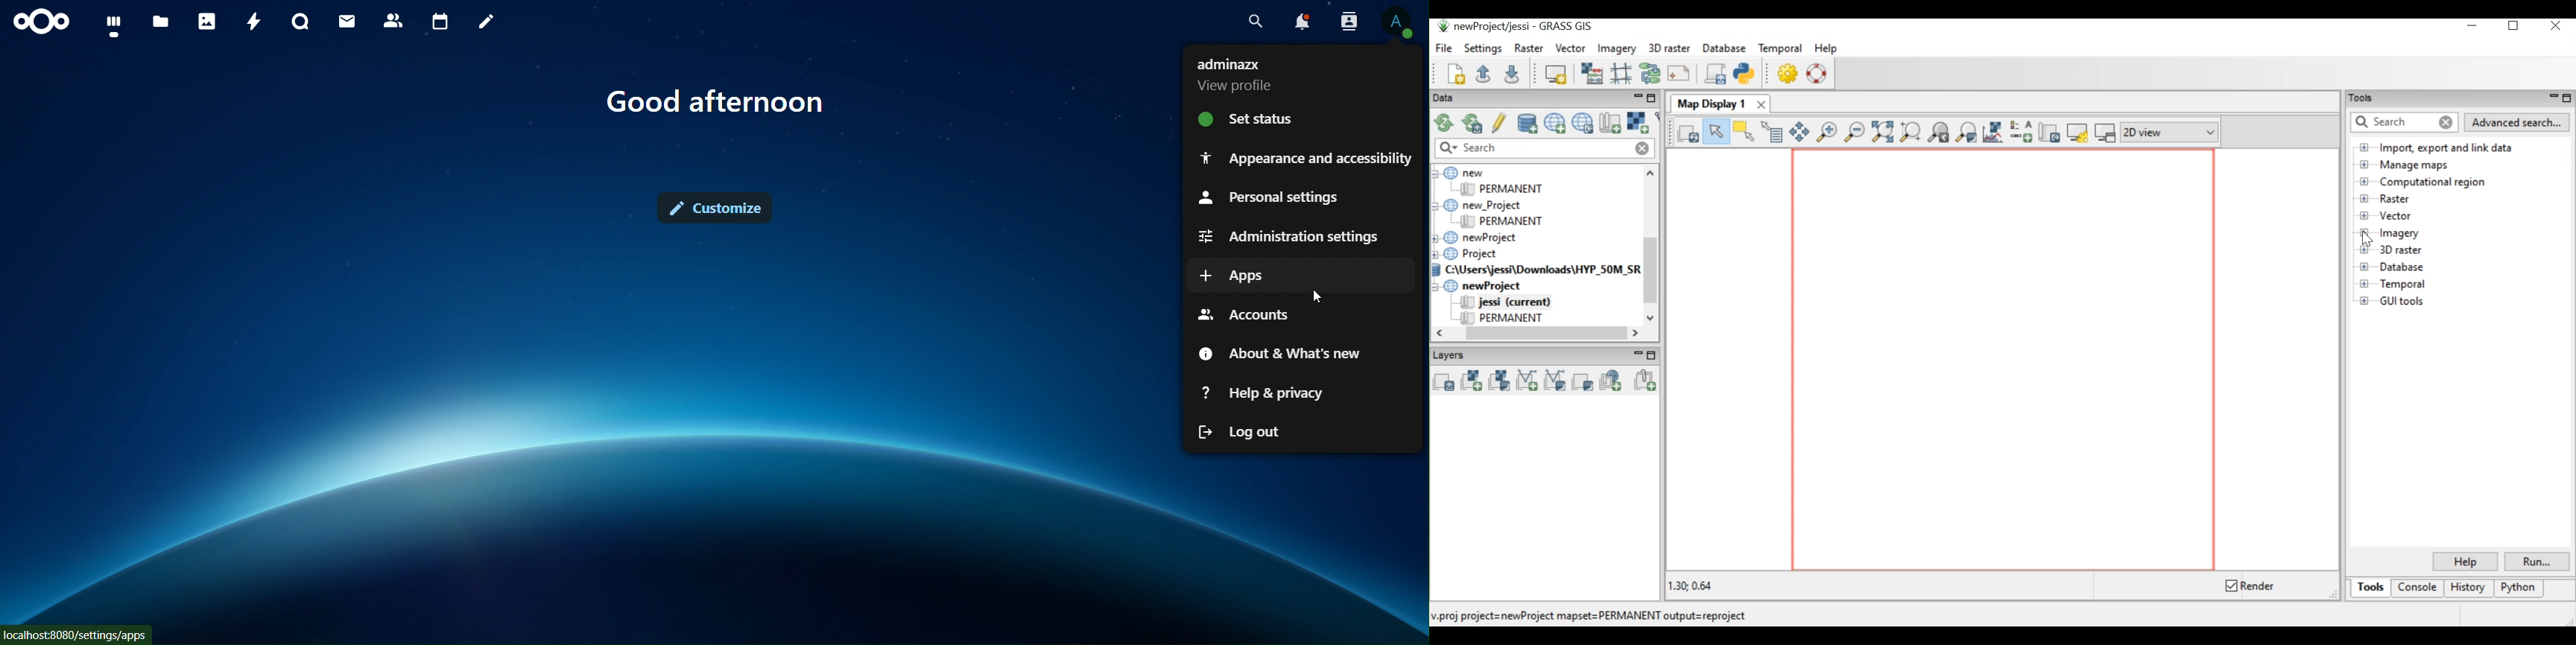 Image resolution: width=2576 pixels, height=672 pixels. What do you see at coordinates (1399, 19) in the screenshot?
I see `view profile` at bounding box center [1399, 19].